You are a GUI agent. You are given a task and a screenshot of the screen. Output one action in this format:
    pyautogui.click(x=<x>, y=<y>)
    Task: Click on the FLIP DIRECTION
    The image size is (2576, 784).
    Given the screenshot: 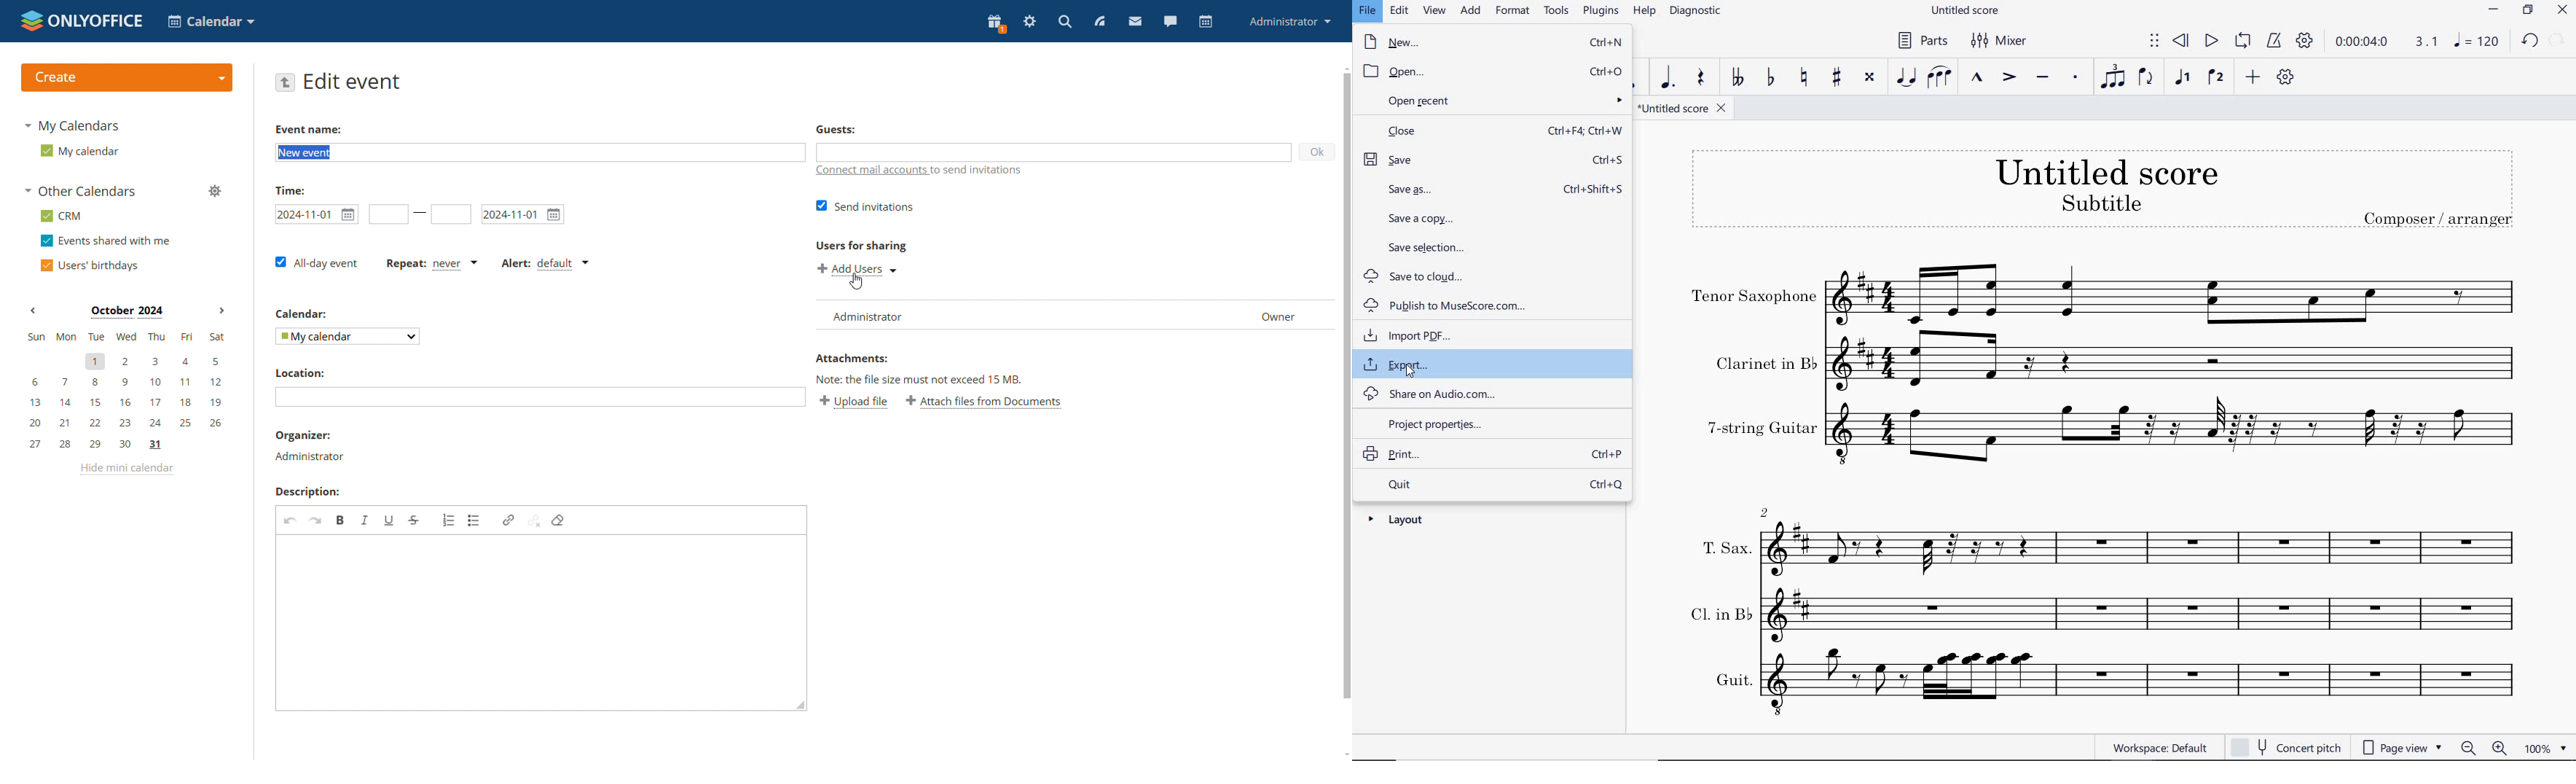 What is the action you would take?
    pyautogui.click(x=2147, y=79)
    